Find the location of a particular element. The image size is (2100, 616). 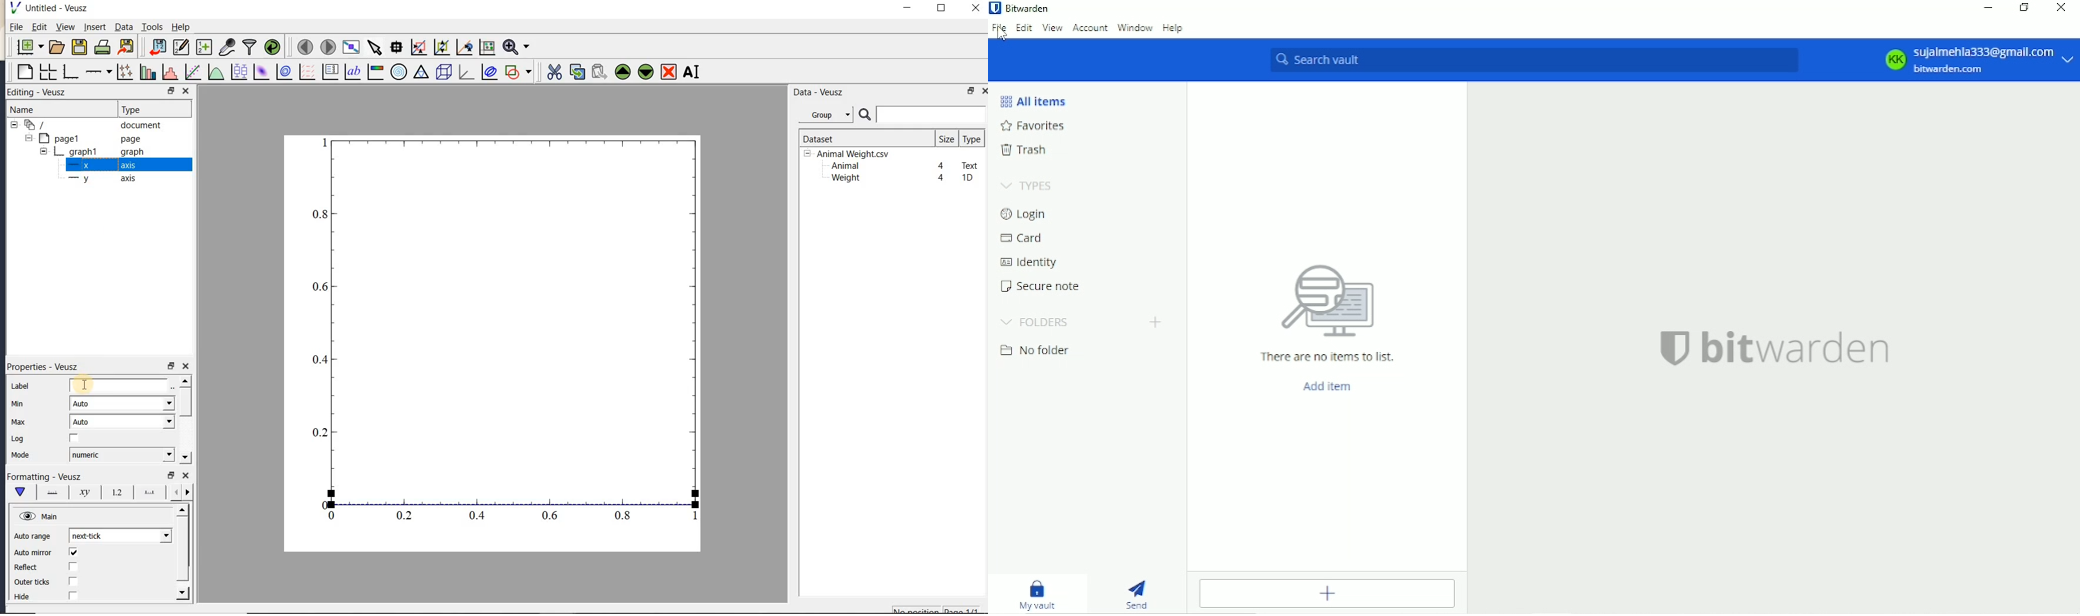

plot a 2d dataset as contours is located at coordinates (283, 71).